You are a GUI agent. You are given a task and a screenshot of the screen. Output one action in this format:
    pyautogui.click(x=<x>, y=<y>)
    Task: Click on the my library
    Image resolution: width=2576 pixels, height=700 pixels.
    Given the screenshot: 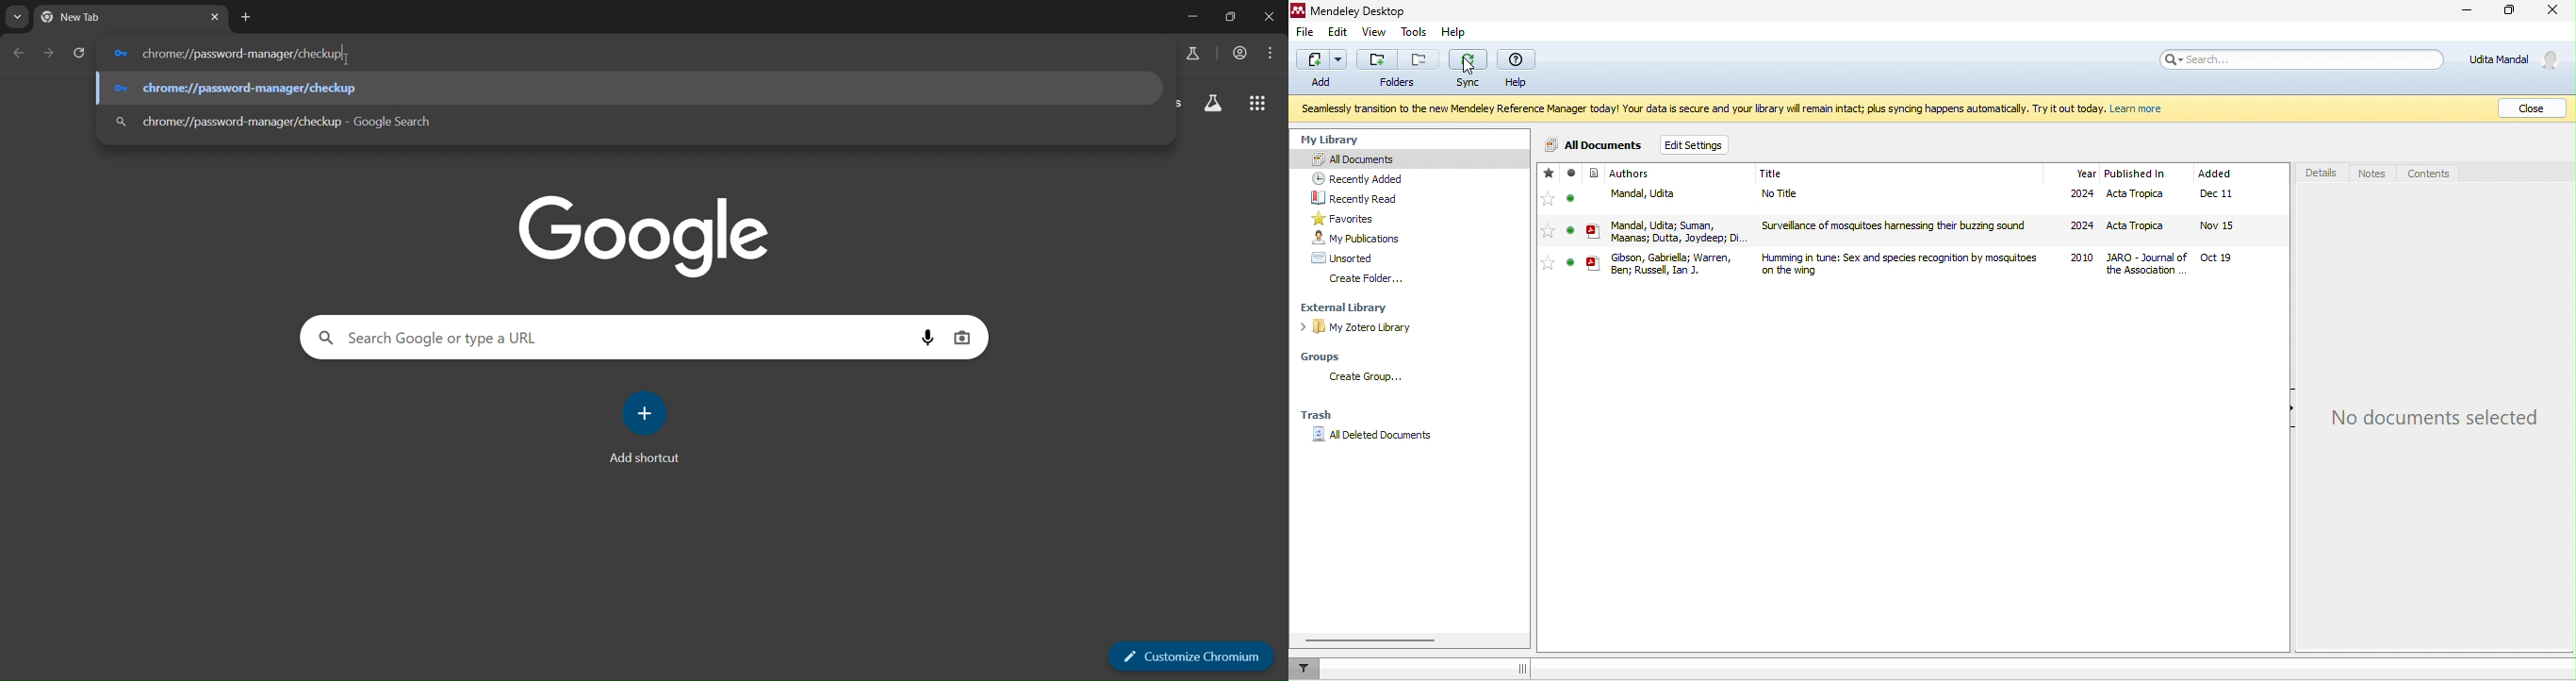 What is the action you would take?
    pyautogui.click(x=1344, y=138)
    